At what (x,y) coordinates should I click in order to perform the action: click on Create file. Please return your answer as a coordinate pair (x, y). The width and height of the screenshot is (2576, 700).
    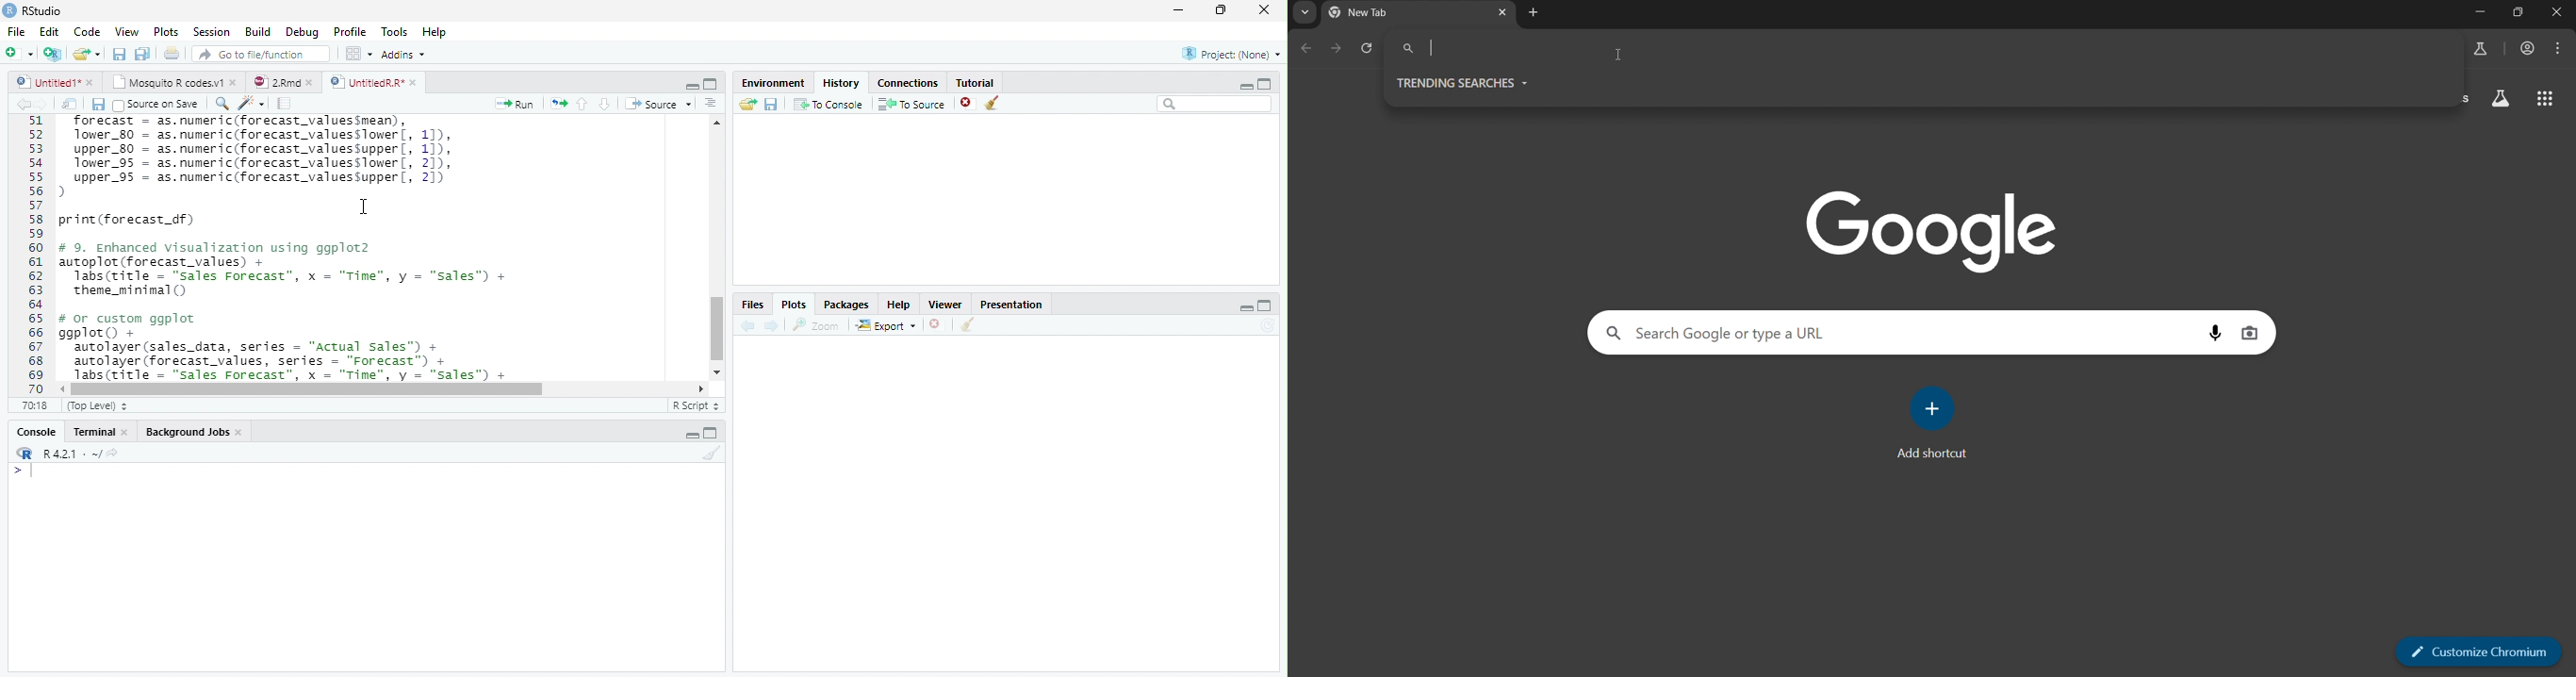
    Looking at the image, I should click on (20, 55).